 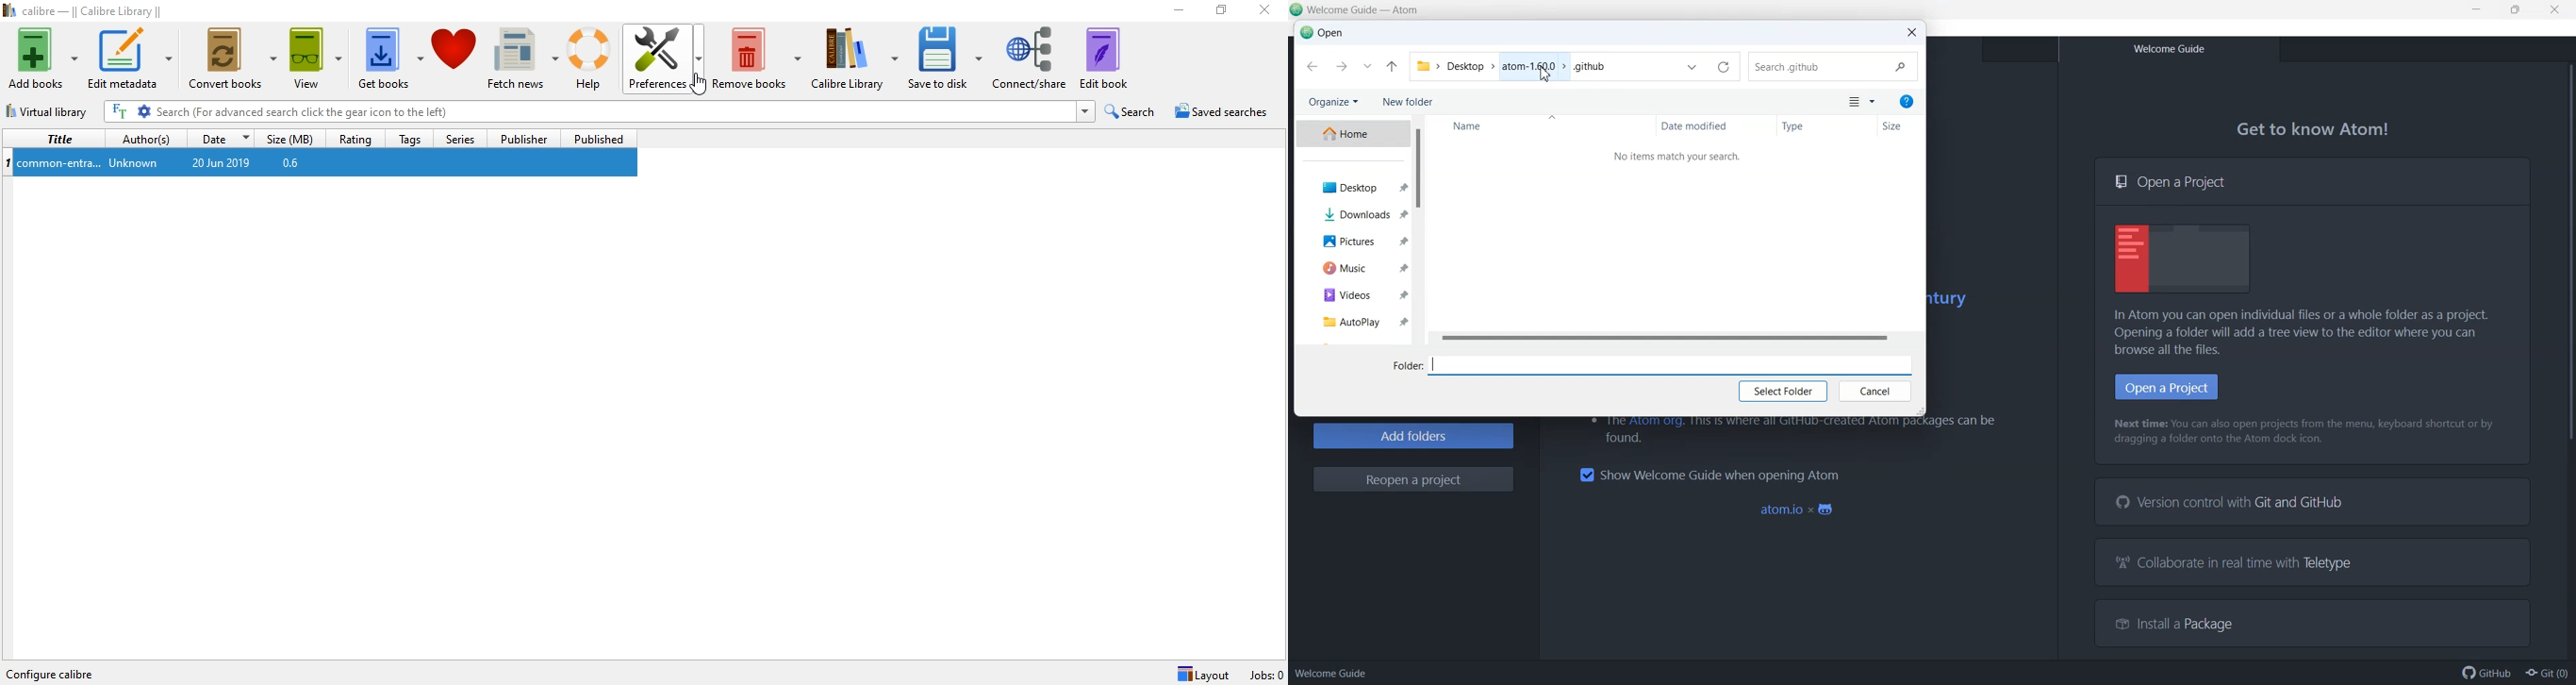 What do you see at coordinates (1799, 510) in the screenshot?
I see `atom.io` at bounding box center [1799, 510].